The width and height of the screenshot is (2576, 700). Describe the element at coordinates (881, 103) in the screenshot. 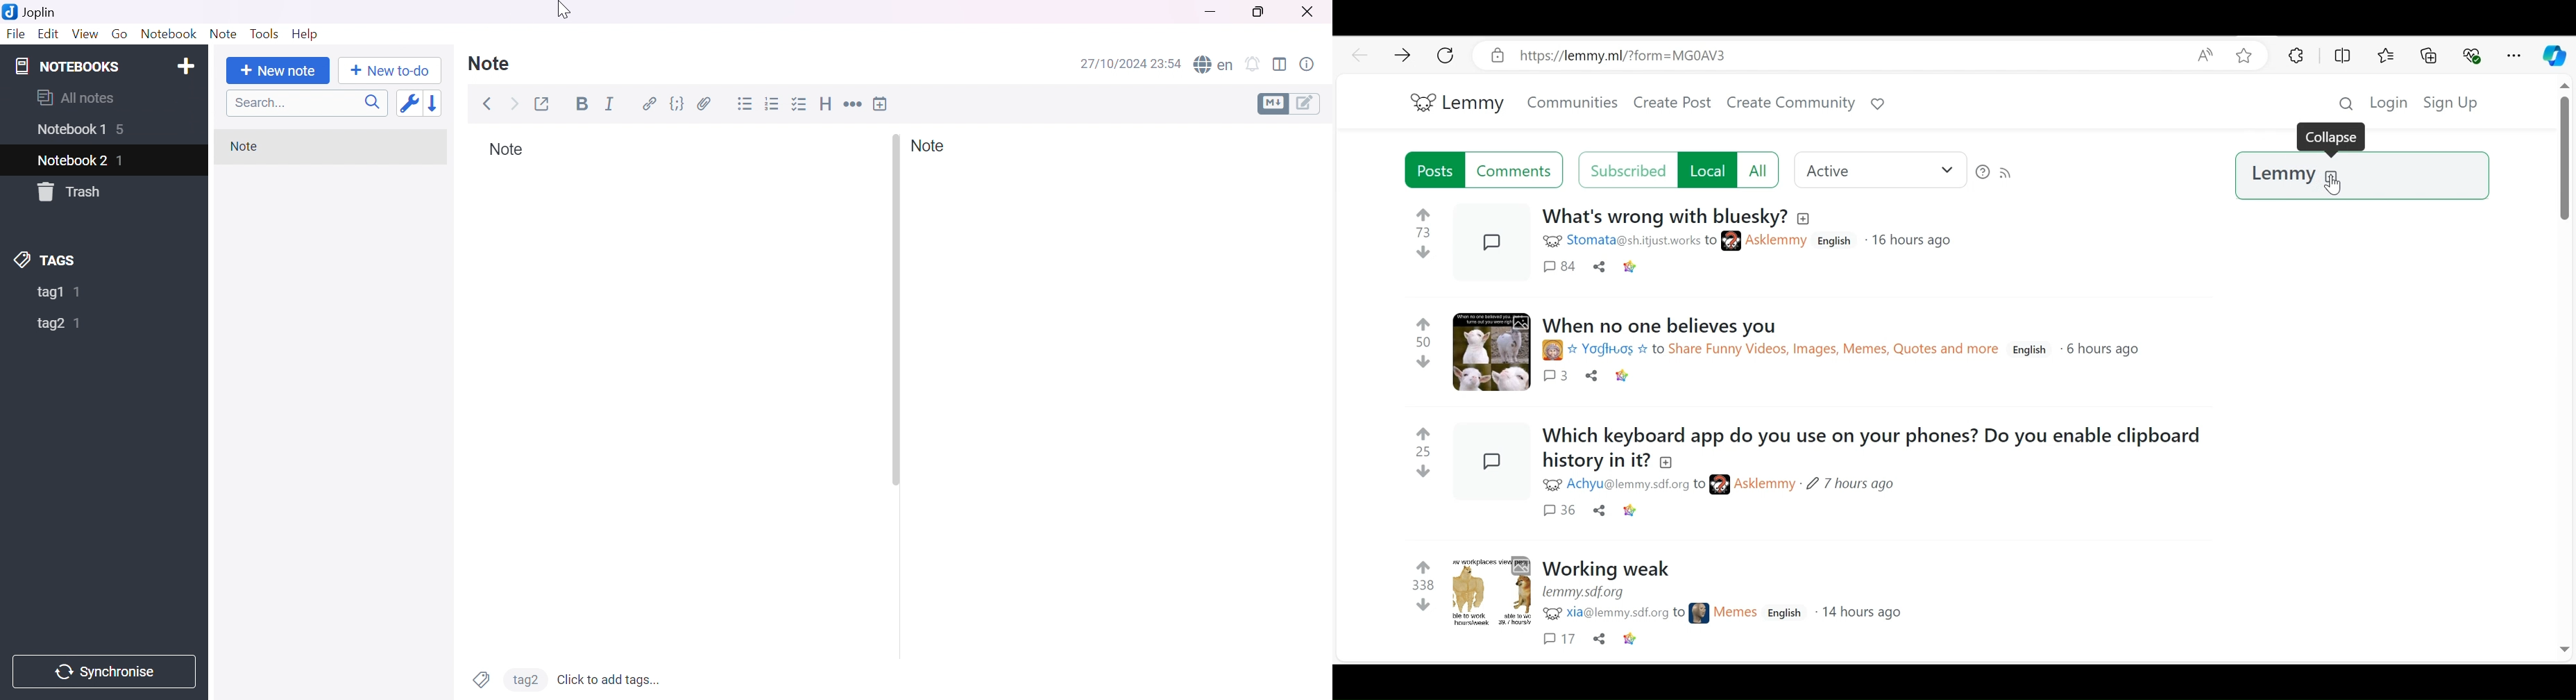

I see `Insert time` at that location.